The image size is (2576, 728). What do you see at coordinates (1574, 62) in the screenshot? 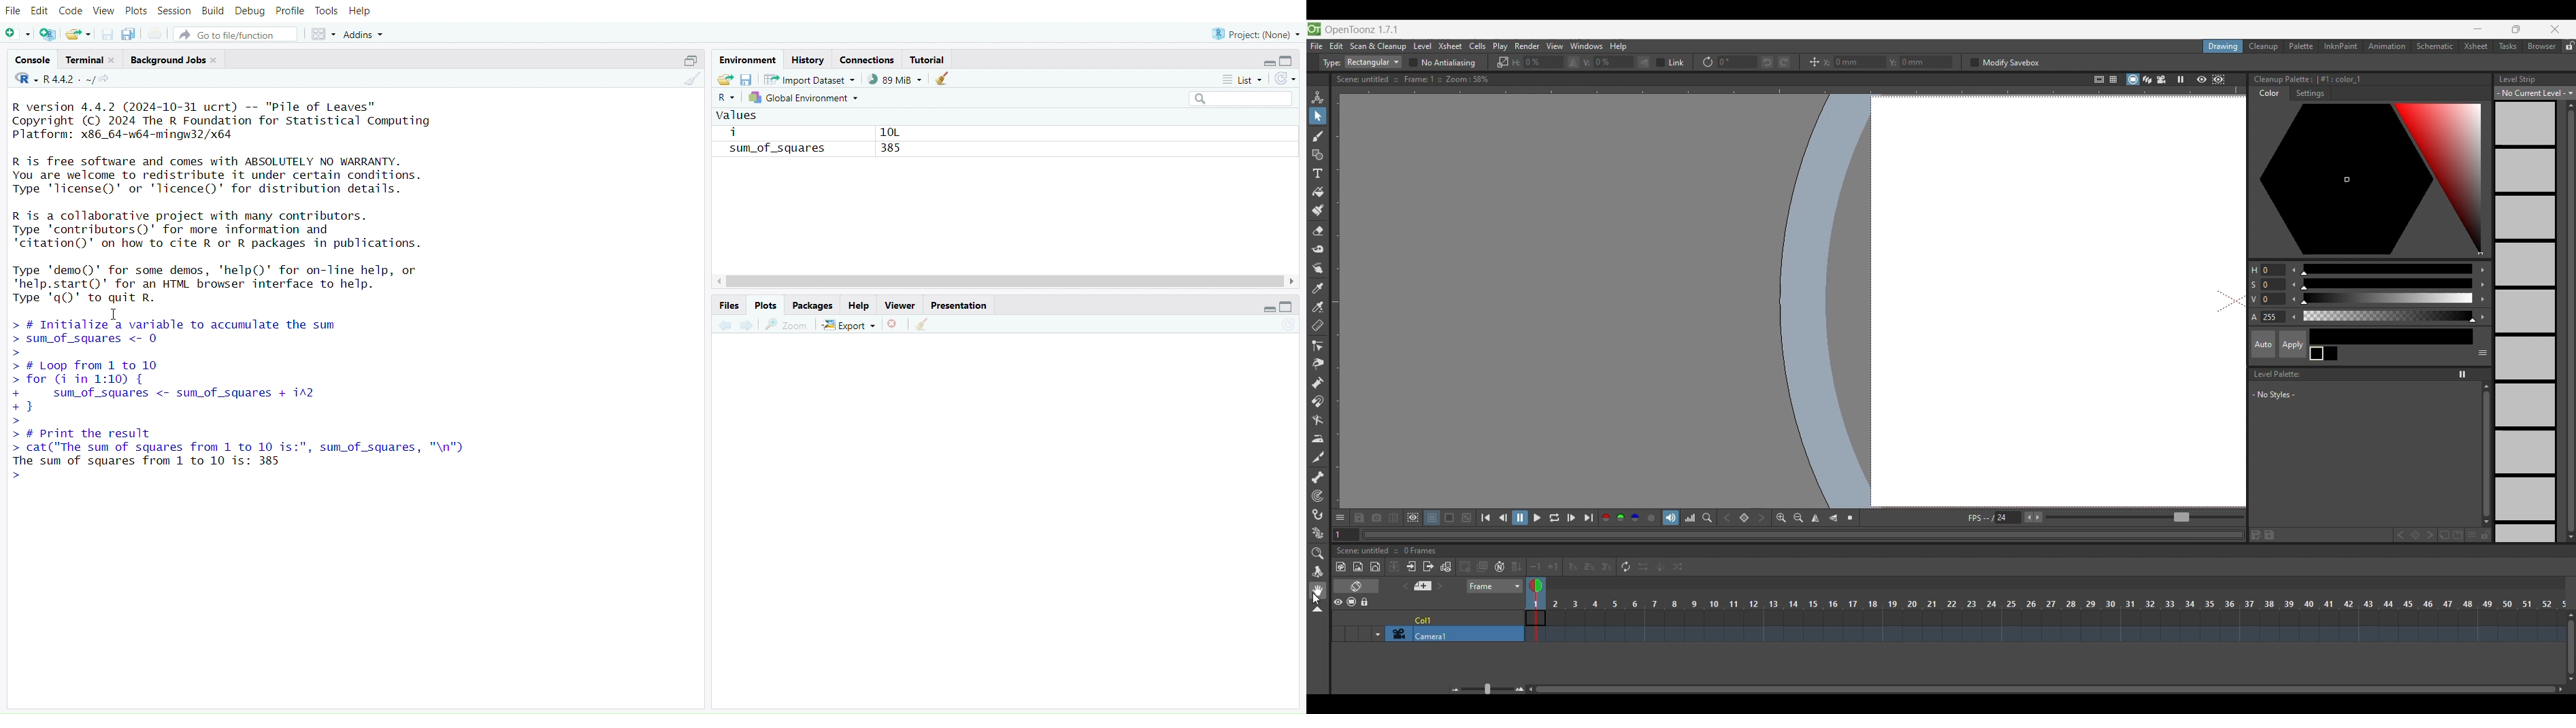
I see `Flip horizontally` at bounding box center [1574, 62].